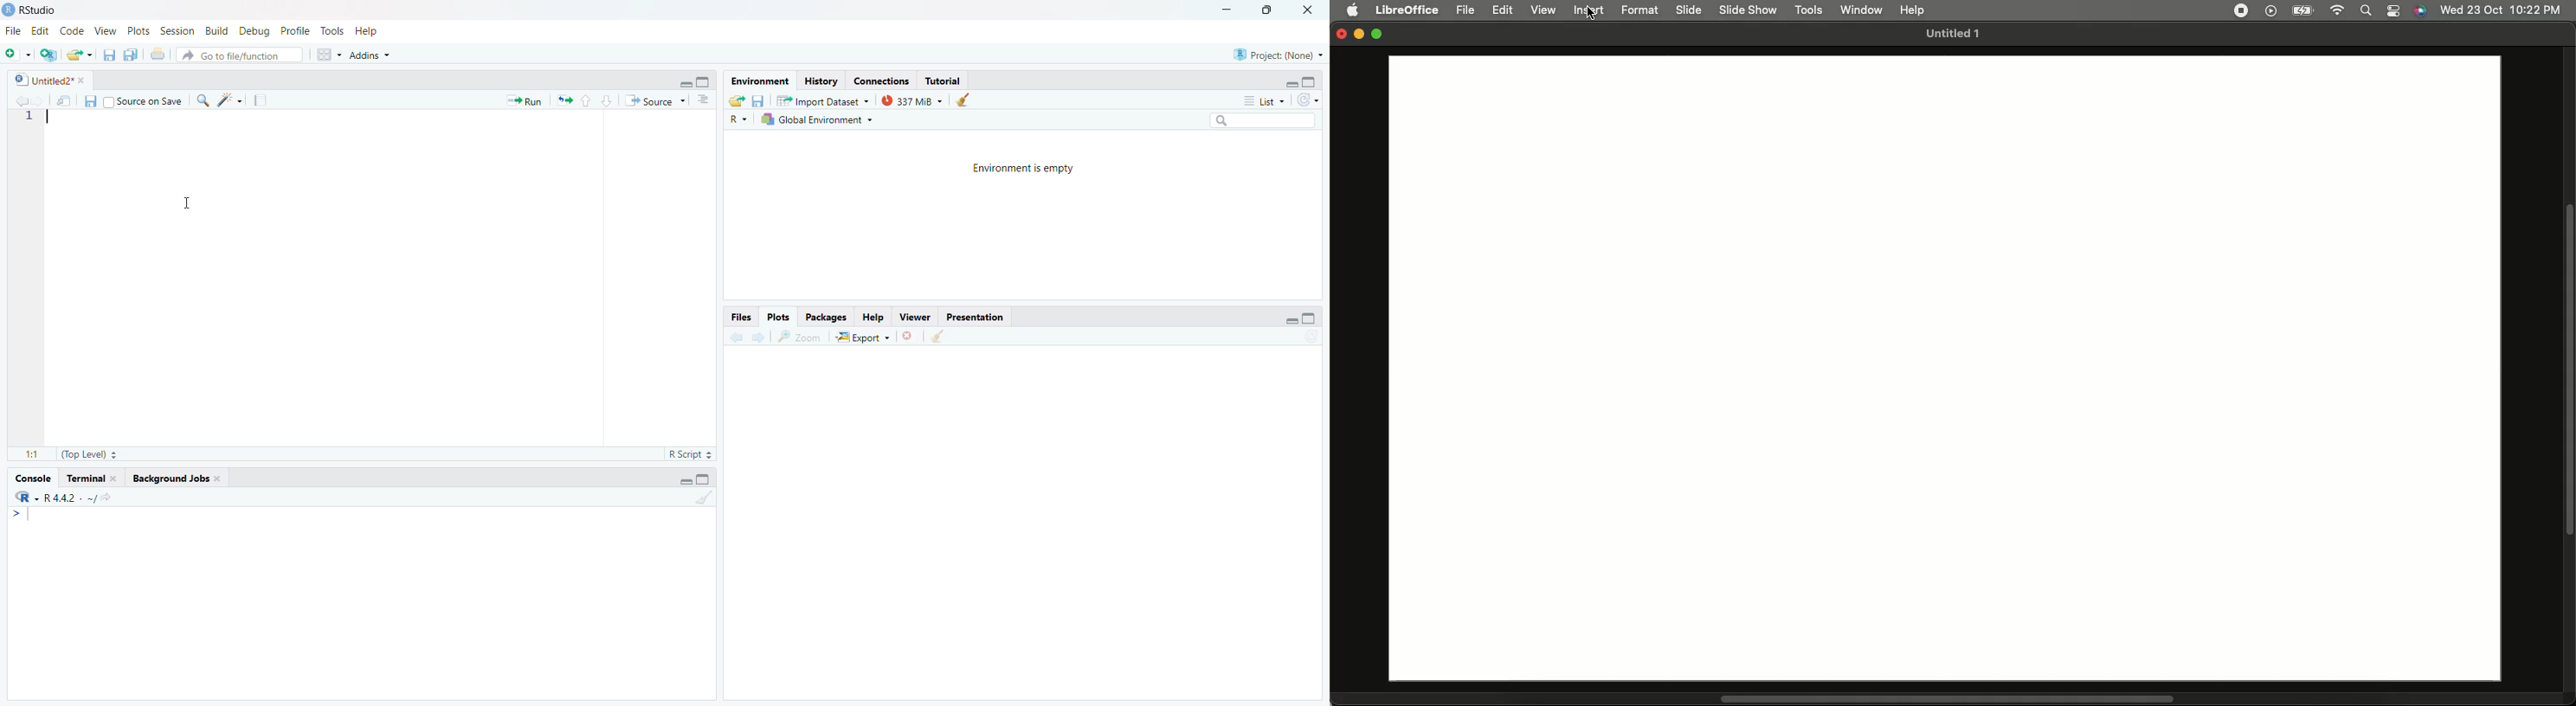 The image size is (2576, 728). What do you see at coordinates (829, 318) in the screenshot?
I see `Packages` at bounding box center [829, 318].